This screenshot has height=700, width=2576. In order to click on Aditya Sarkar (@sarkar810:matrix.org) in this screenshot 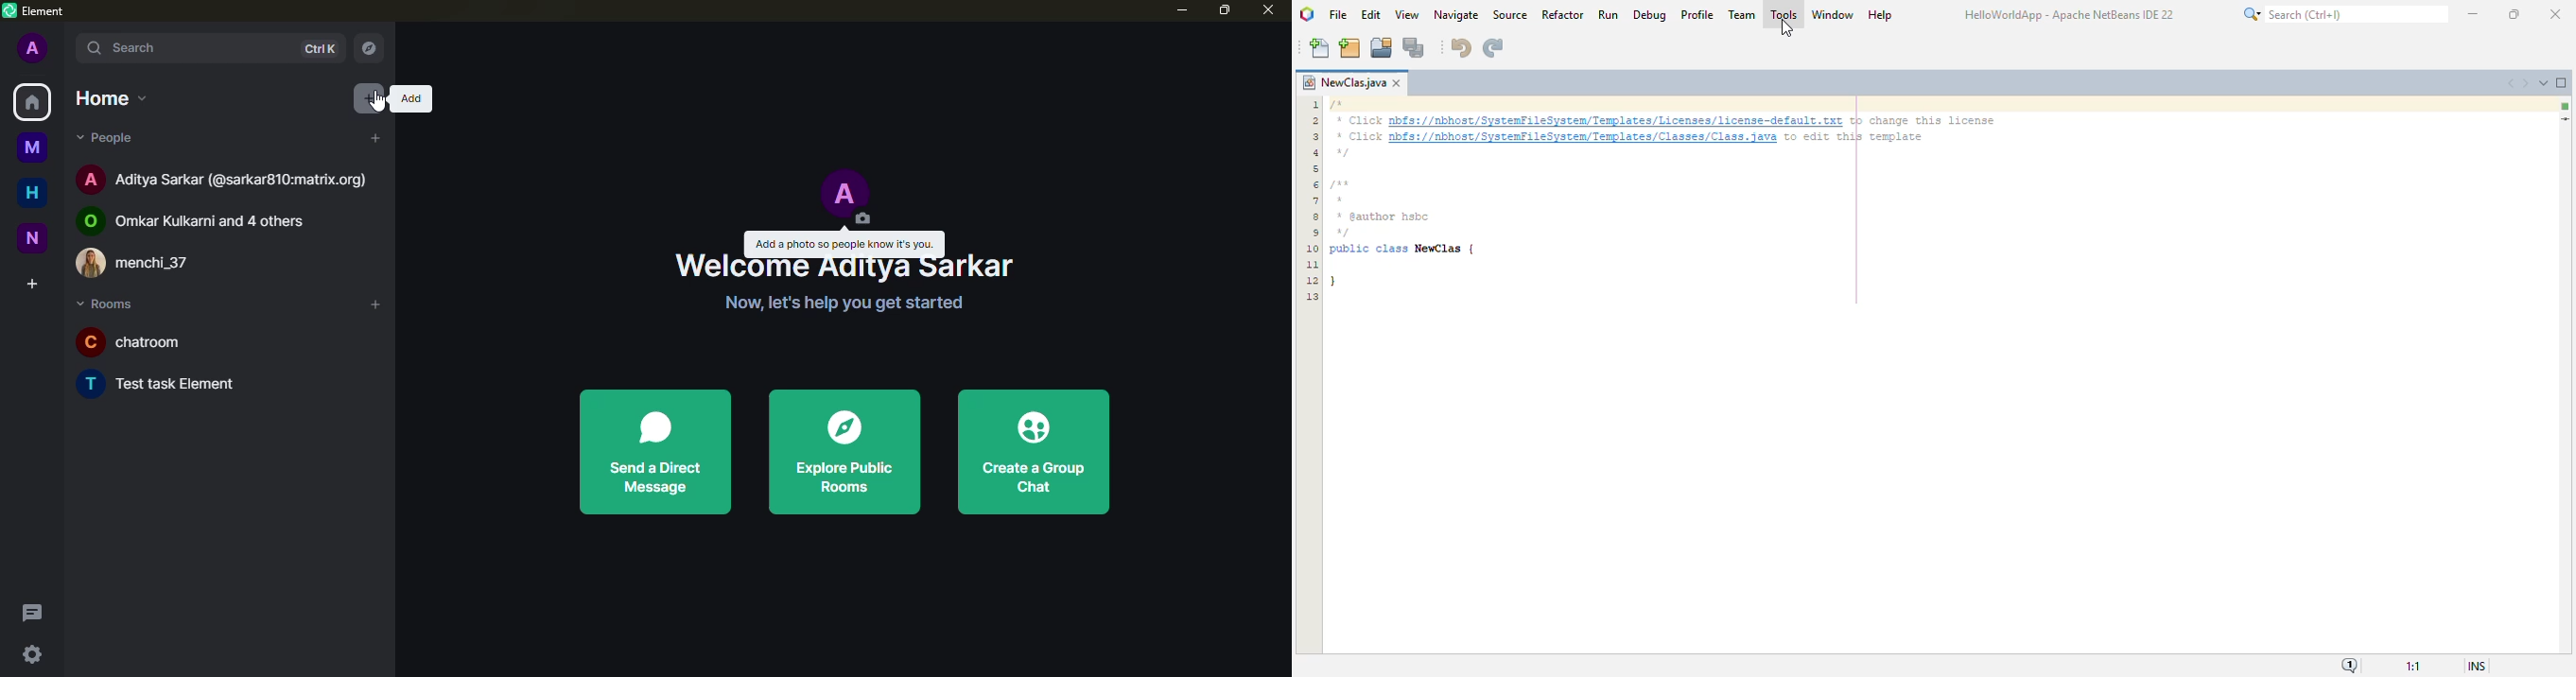, I will do `click(221, 180)`.